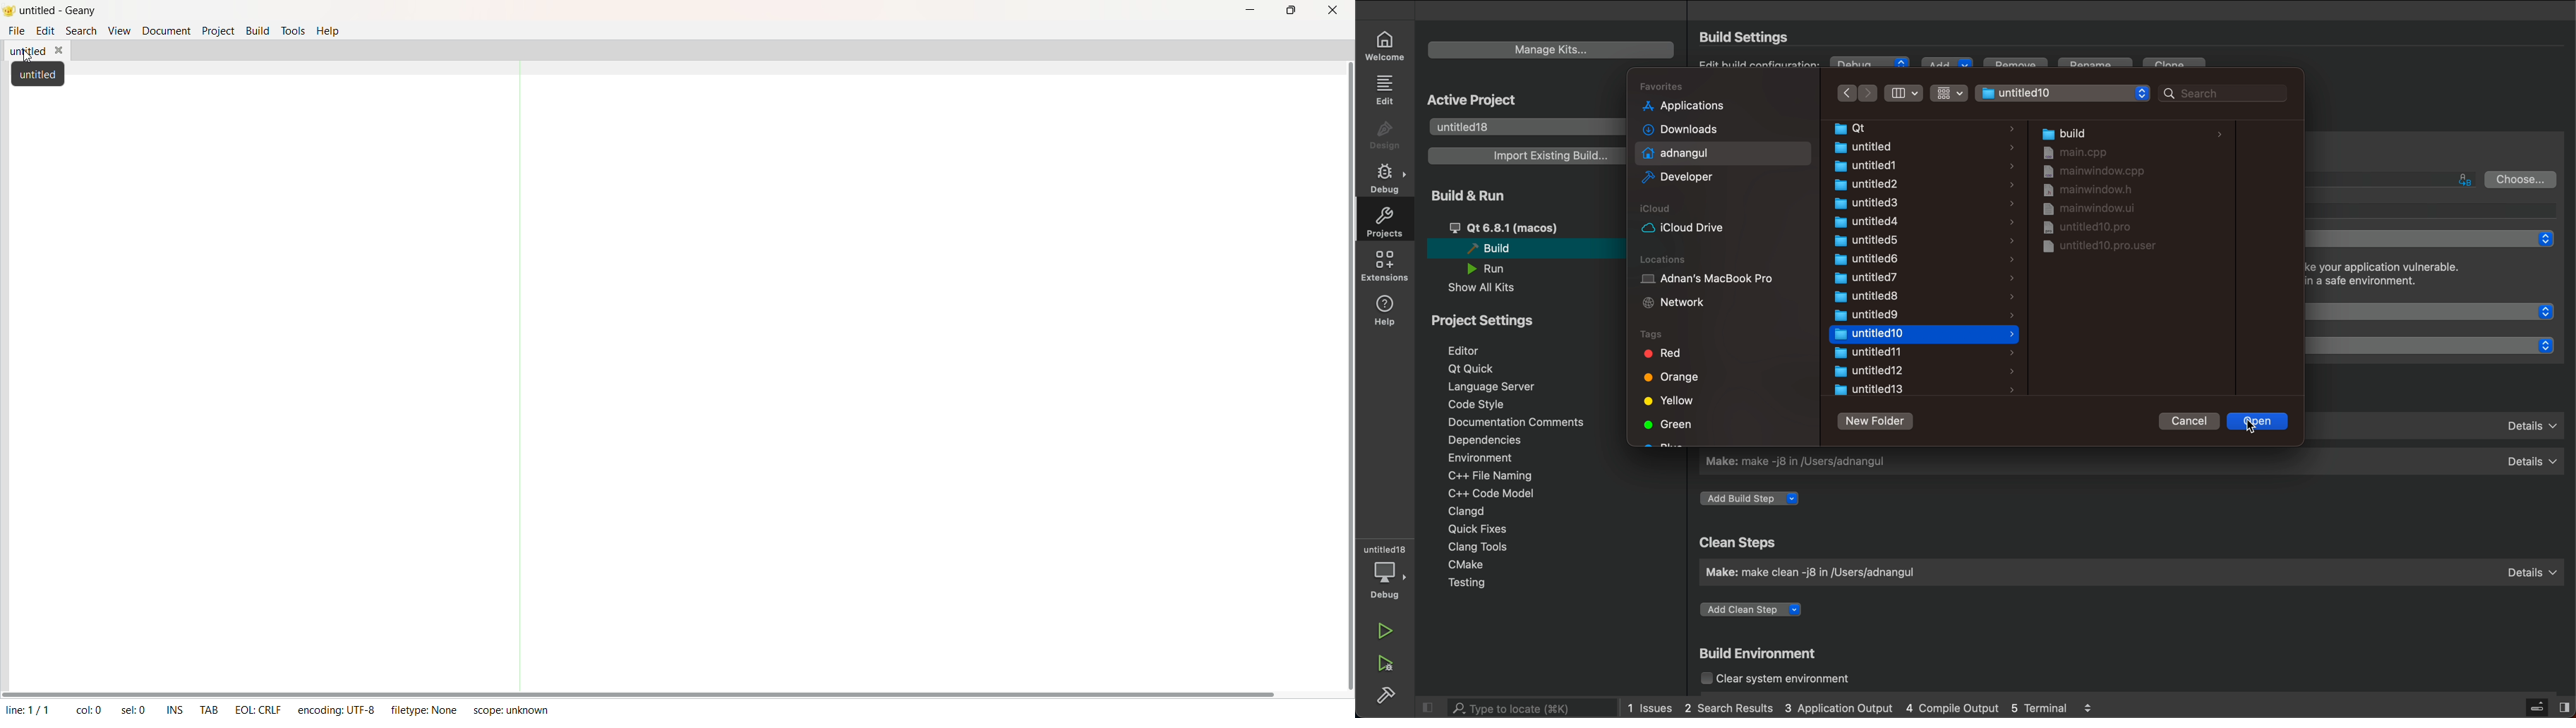 The image size is (2576, 728). What do you see at coordinates (1821, 574) in the screenshot?
I see `Make: make clean -j8 in /Users/adnangul` at bounding box center [1821, 574].